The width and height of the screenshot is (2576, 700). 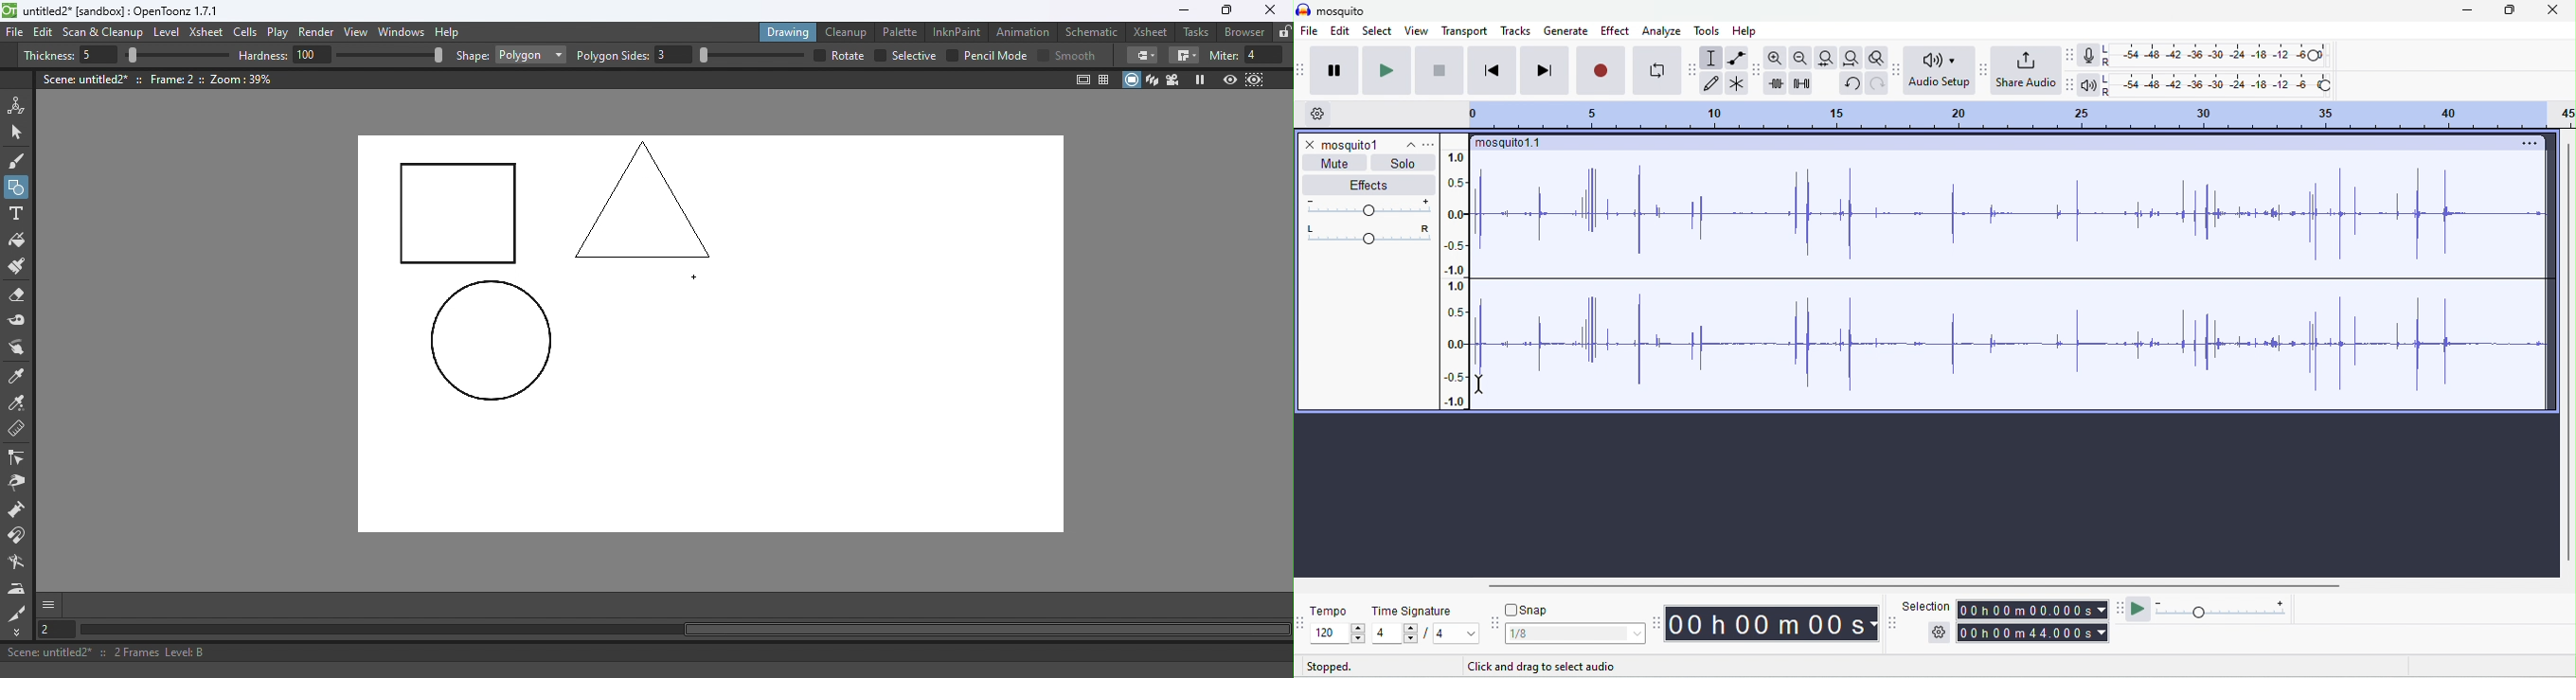 What do you see at coordinates (1335, 72) in the screenshot?
I see `pause` at bounding box center [1335, 72].